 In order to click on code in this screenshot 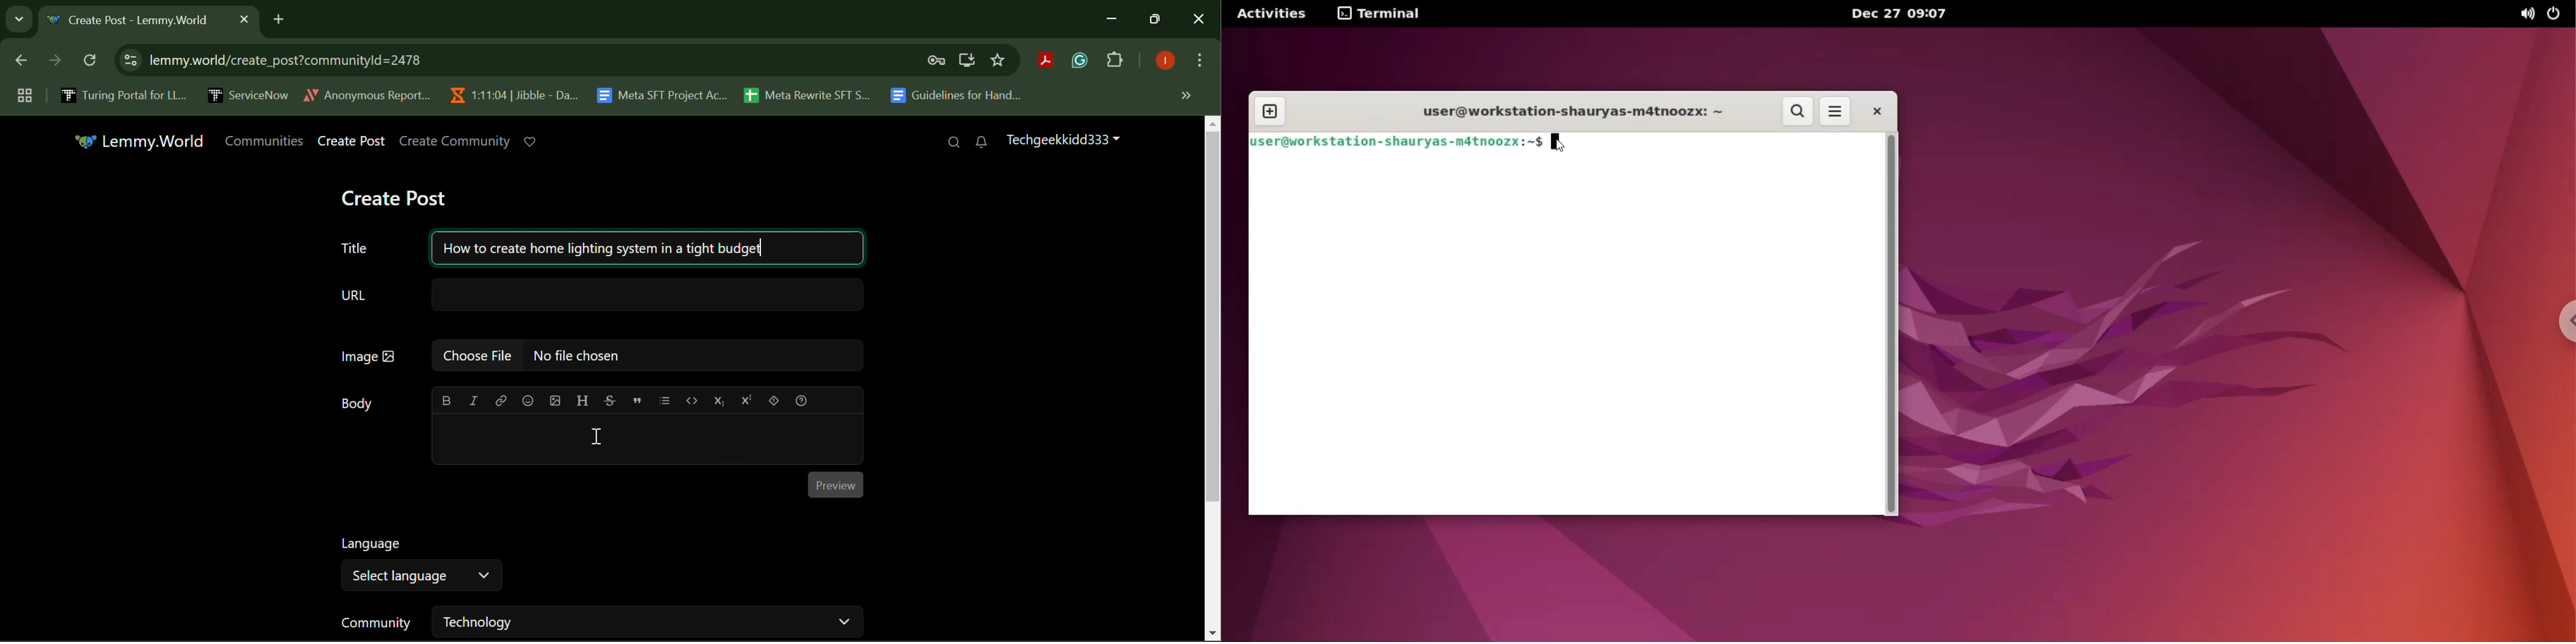, I will do `click(691, 399)`.